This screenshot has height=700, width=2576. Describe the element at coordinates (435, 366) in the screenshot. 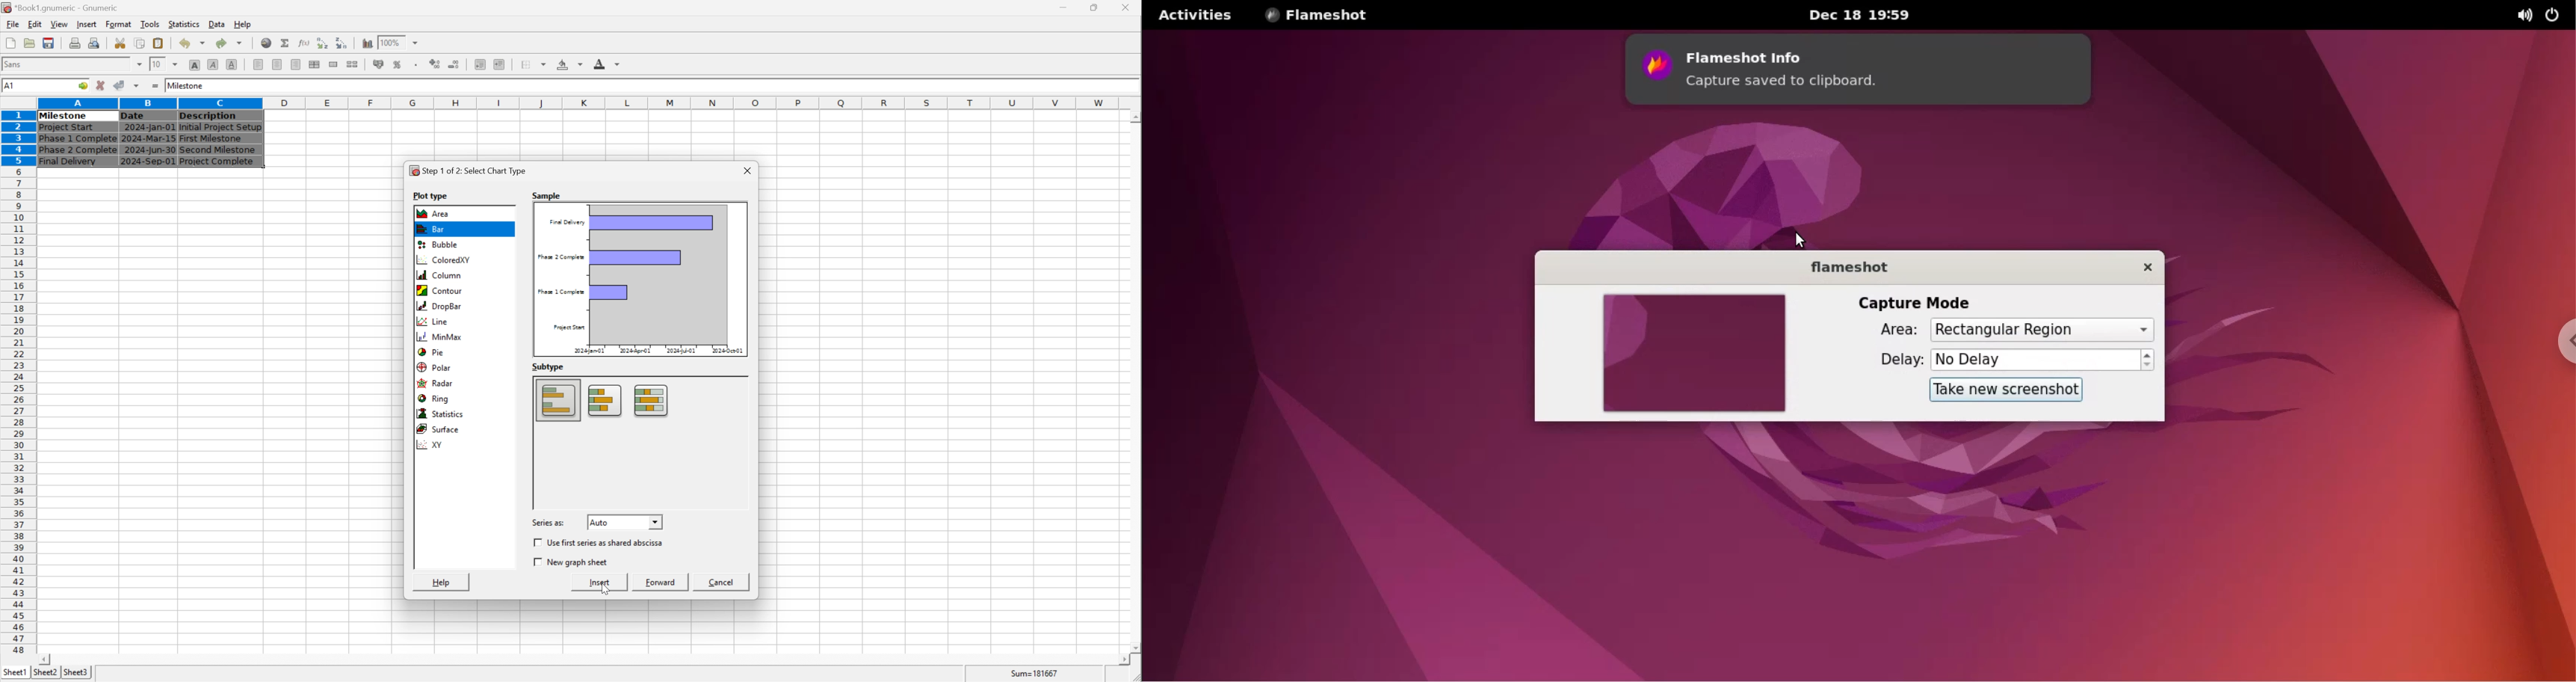

I see `polar` at that location.